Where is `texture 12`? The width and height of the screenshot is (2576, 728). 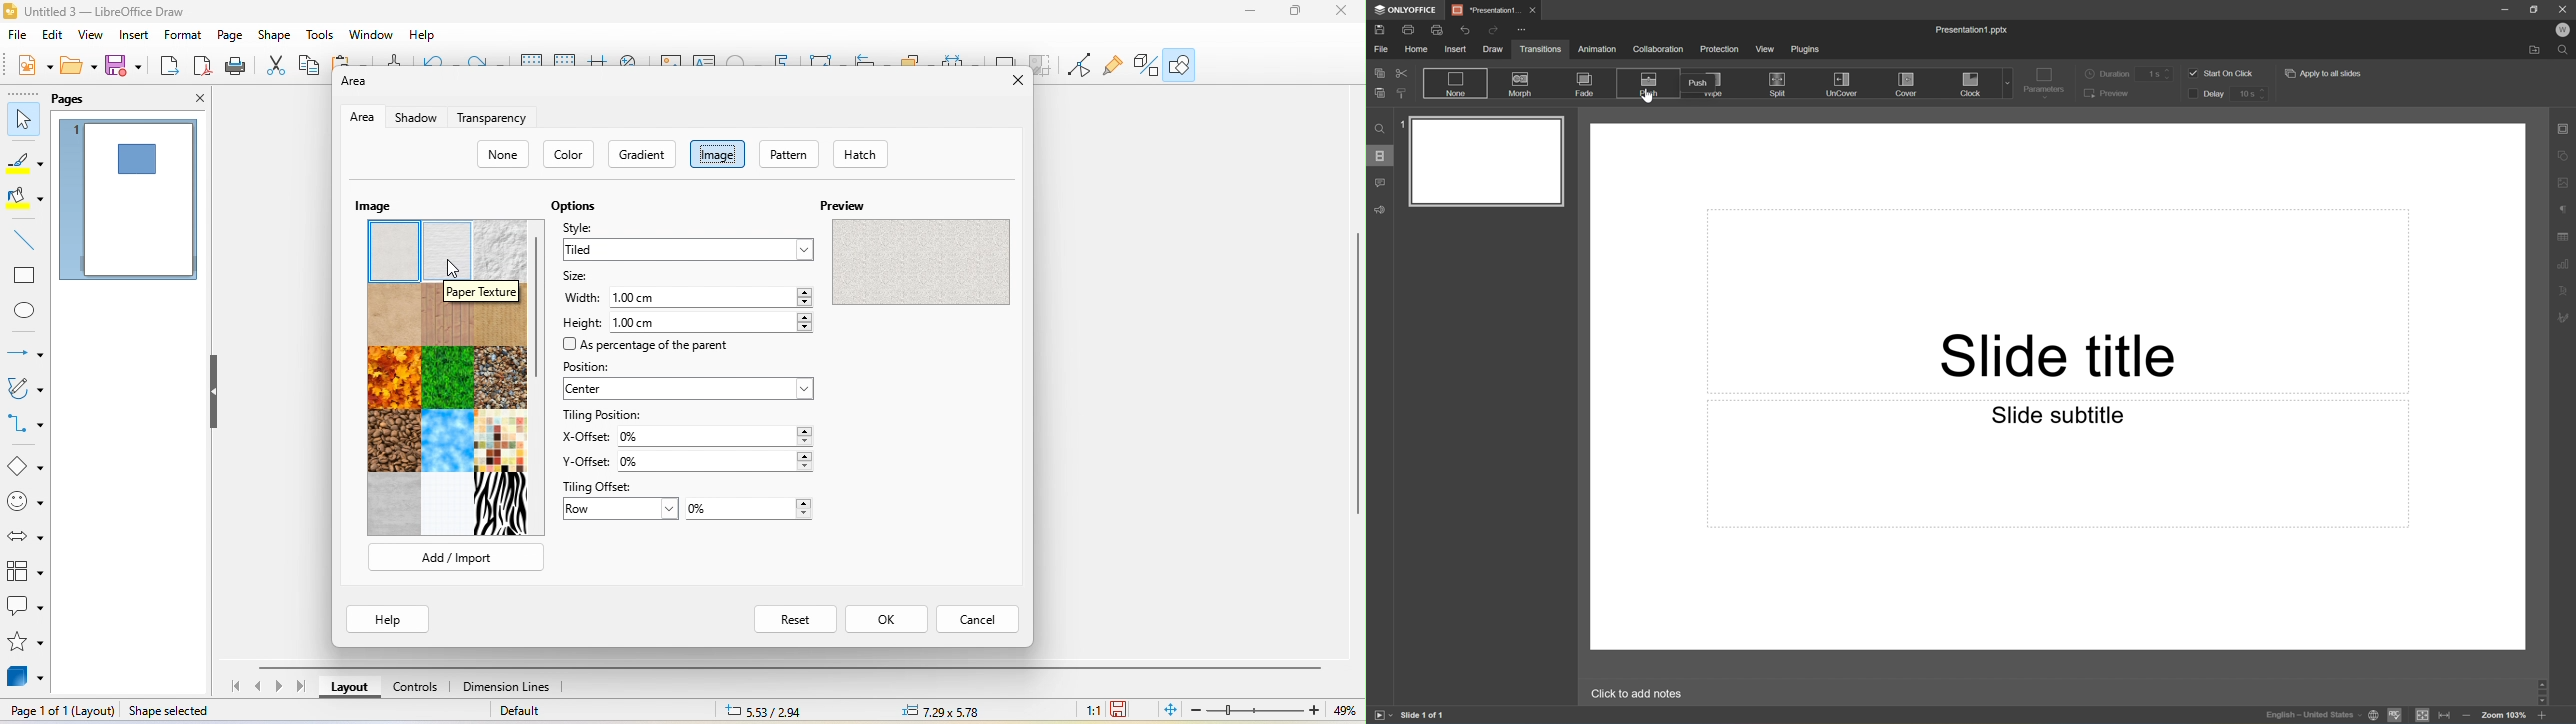
texture 12 is located at coordinates (501, 441).